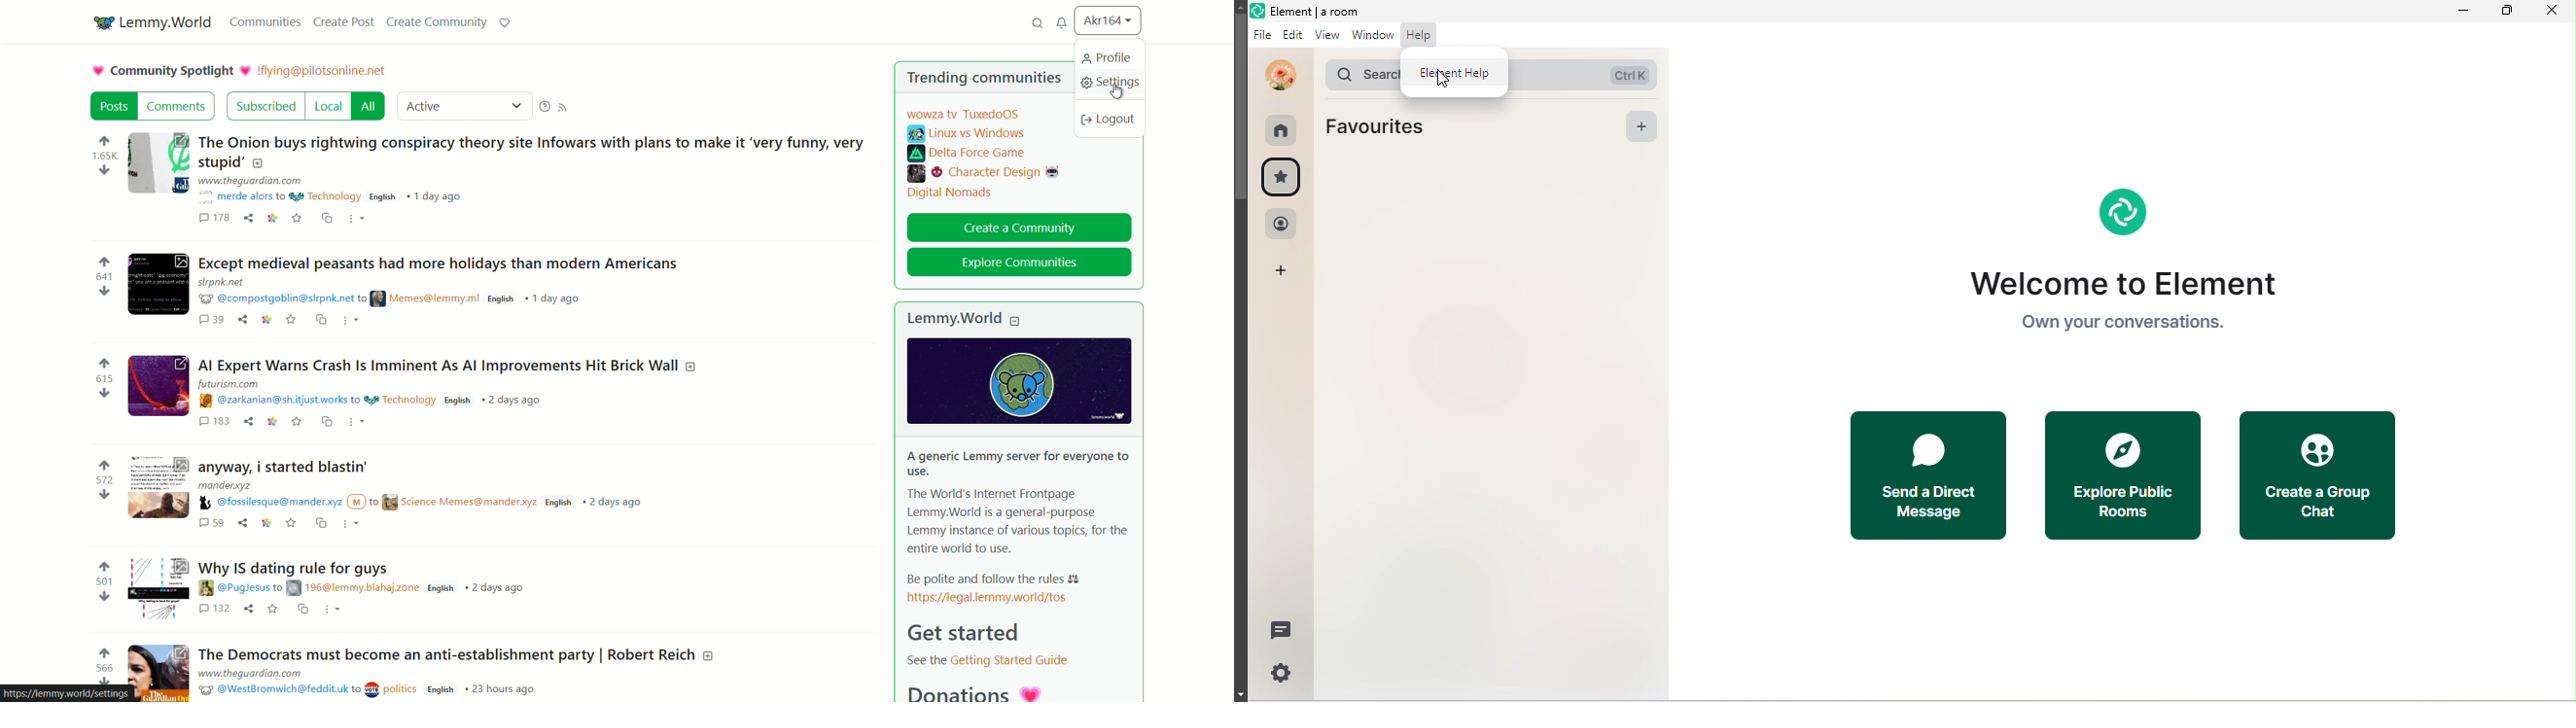  I want to click on search bar, so click(1356, 74).